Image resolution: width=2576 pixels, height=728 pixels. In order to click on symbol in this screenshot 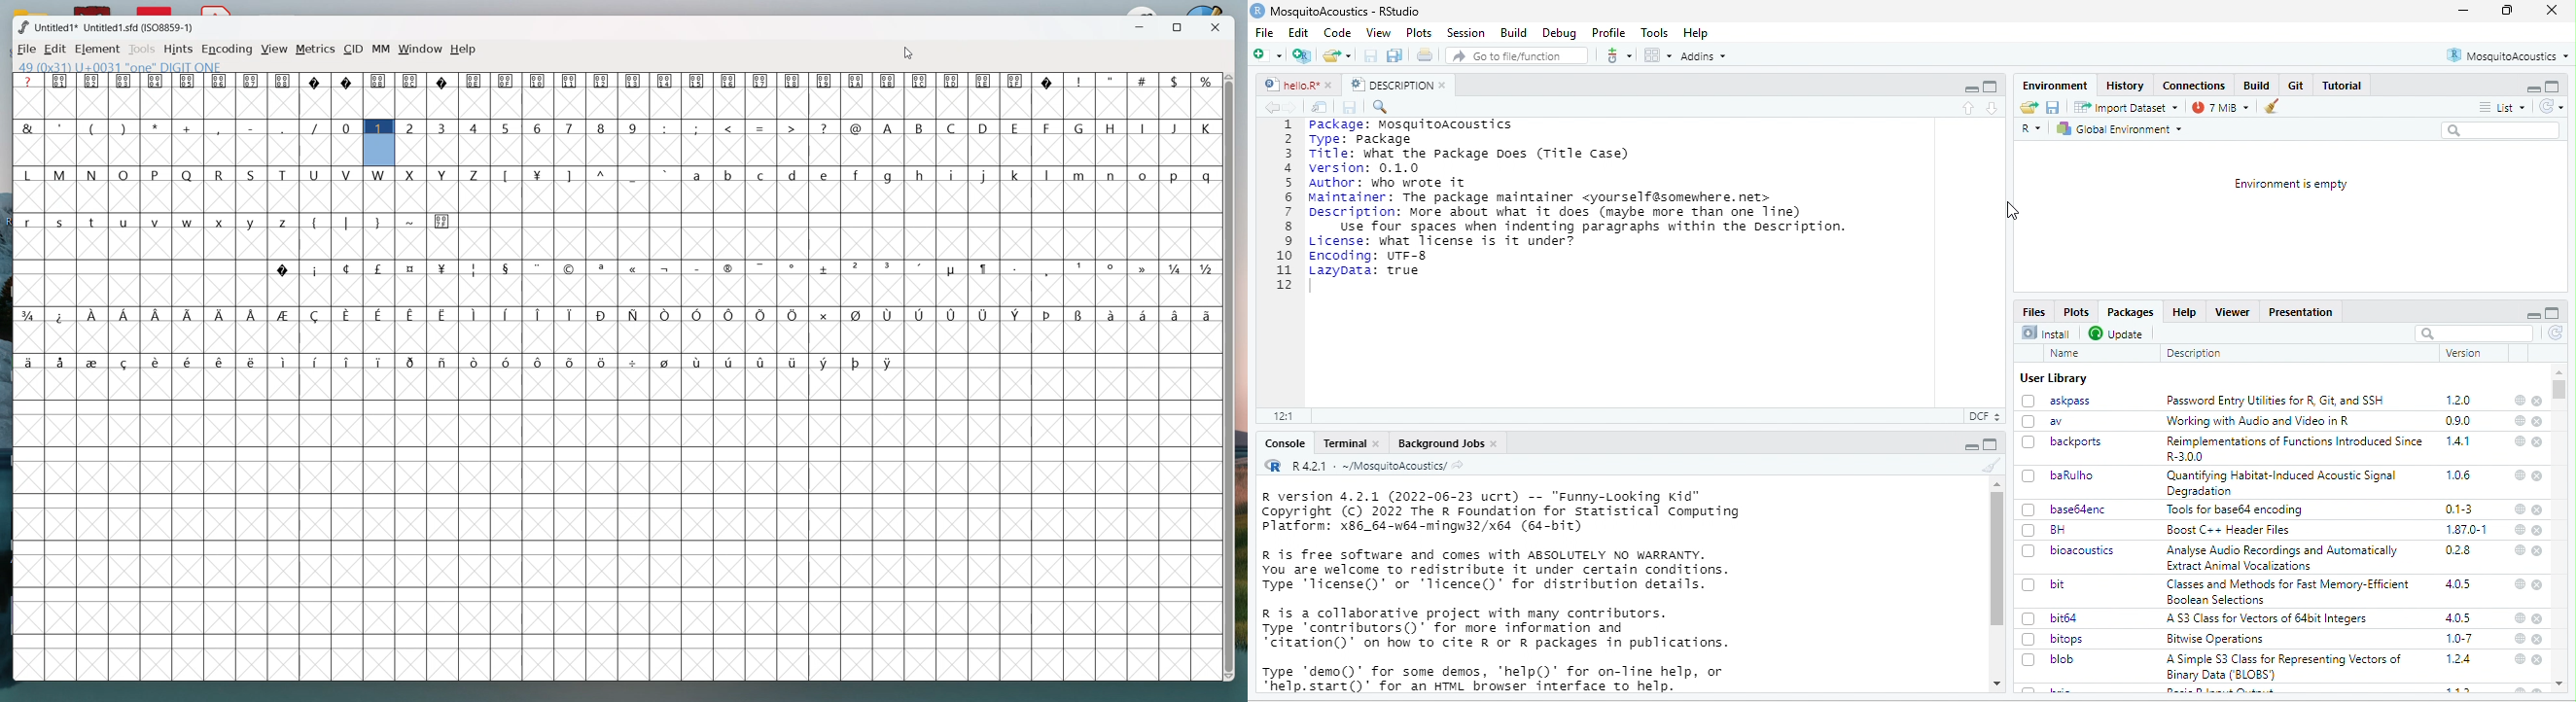, I will do `click(318, 315)`.